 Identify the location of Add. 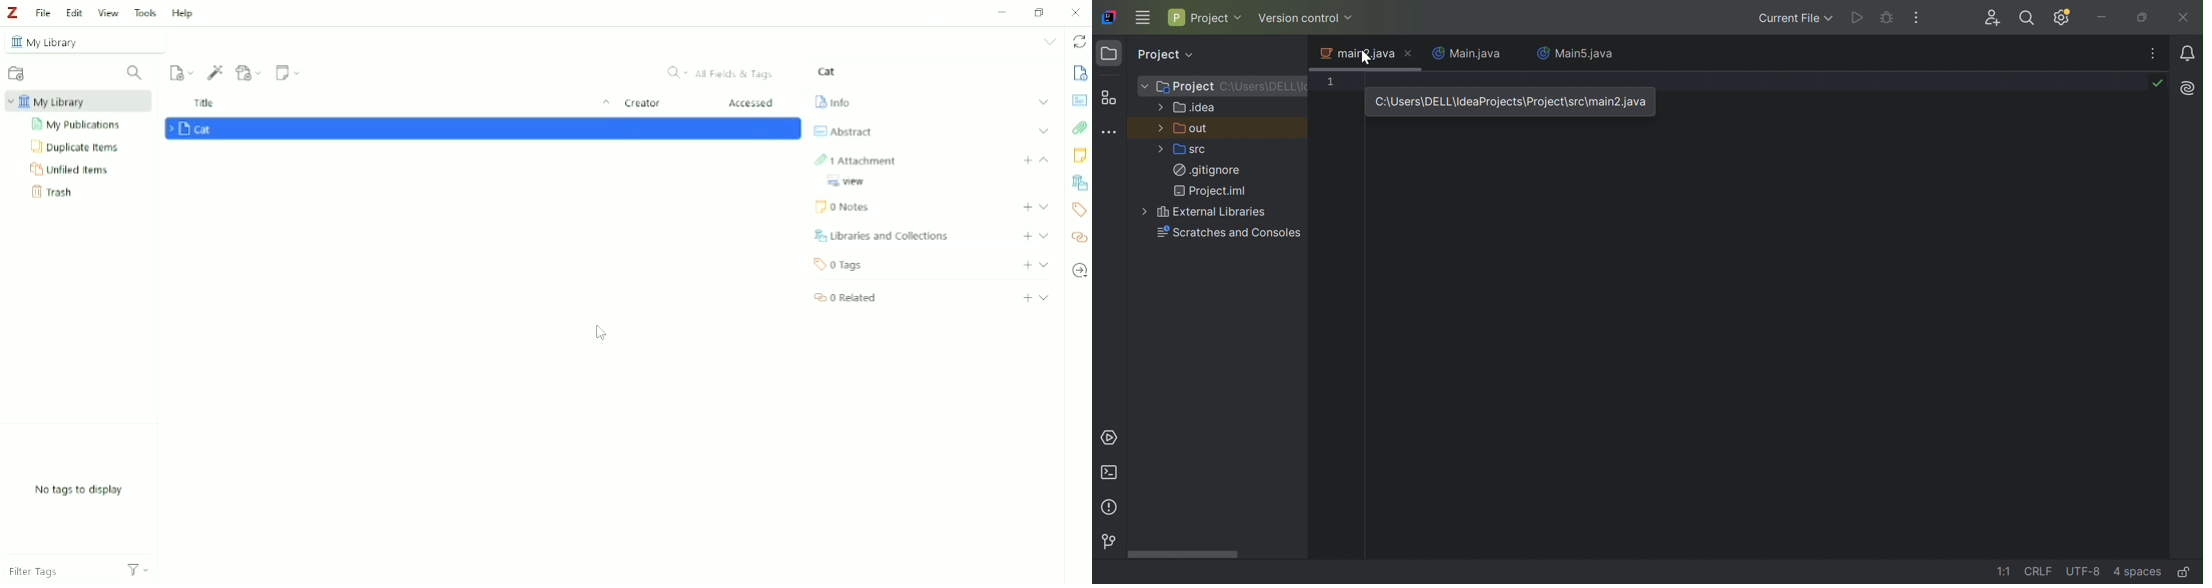
(1027, 235).